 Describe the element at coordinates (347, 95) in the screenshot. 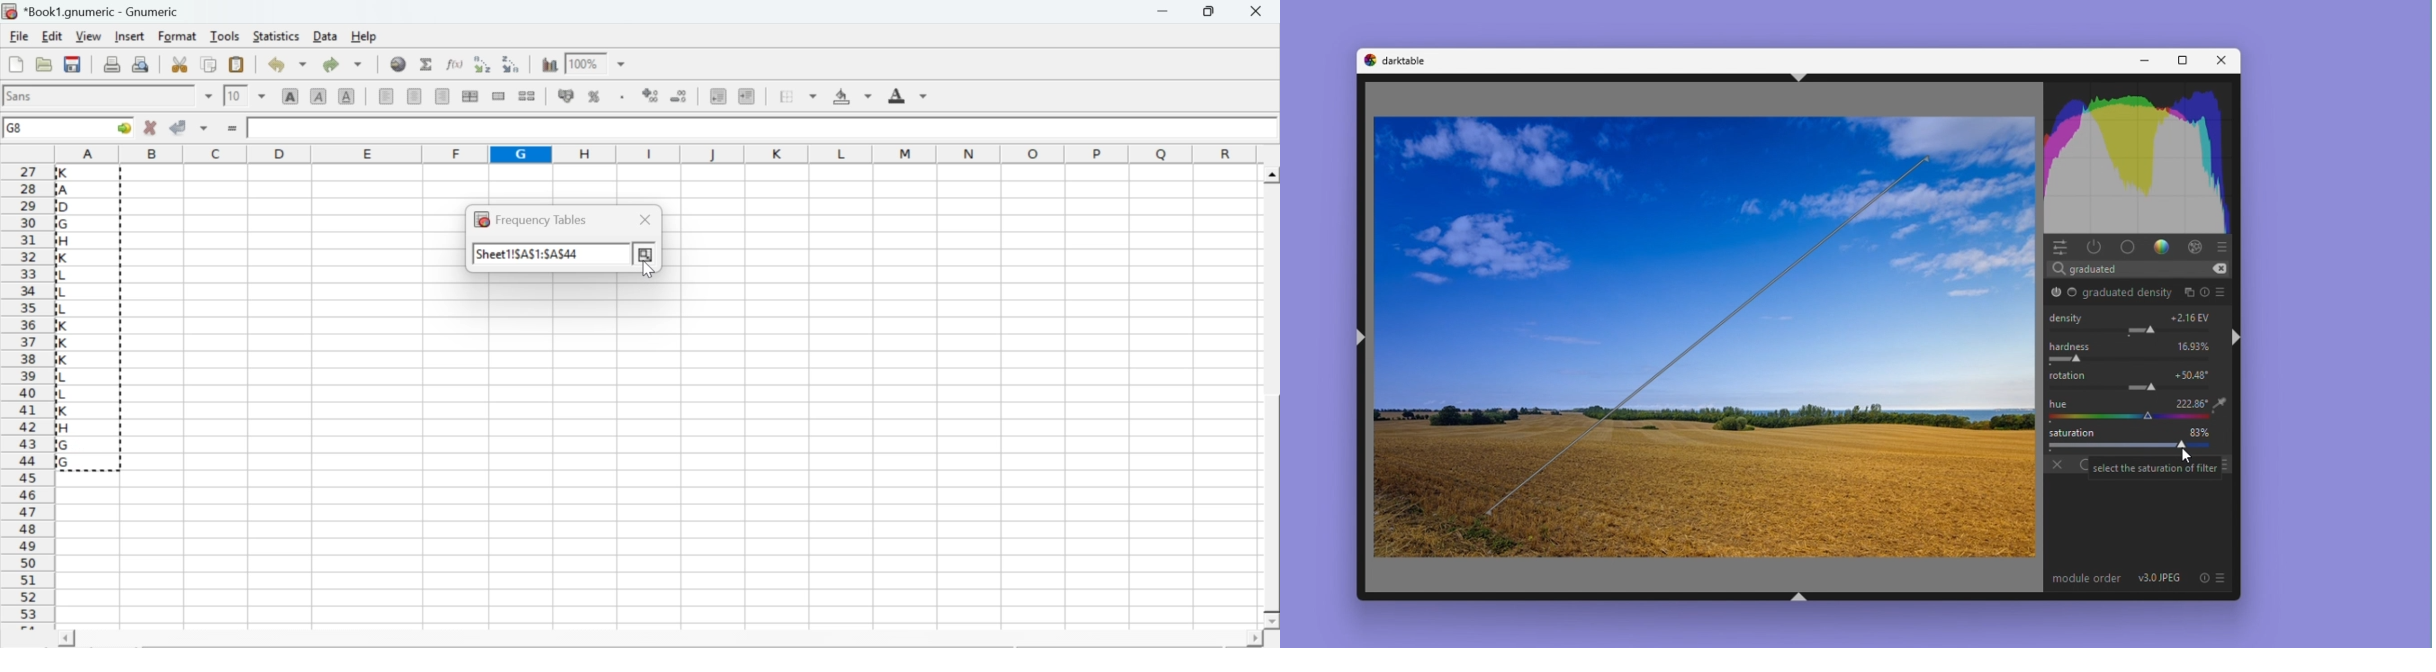

I see `underline` at that location.